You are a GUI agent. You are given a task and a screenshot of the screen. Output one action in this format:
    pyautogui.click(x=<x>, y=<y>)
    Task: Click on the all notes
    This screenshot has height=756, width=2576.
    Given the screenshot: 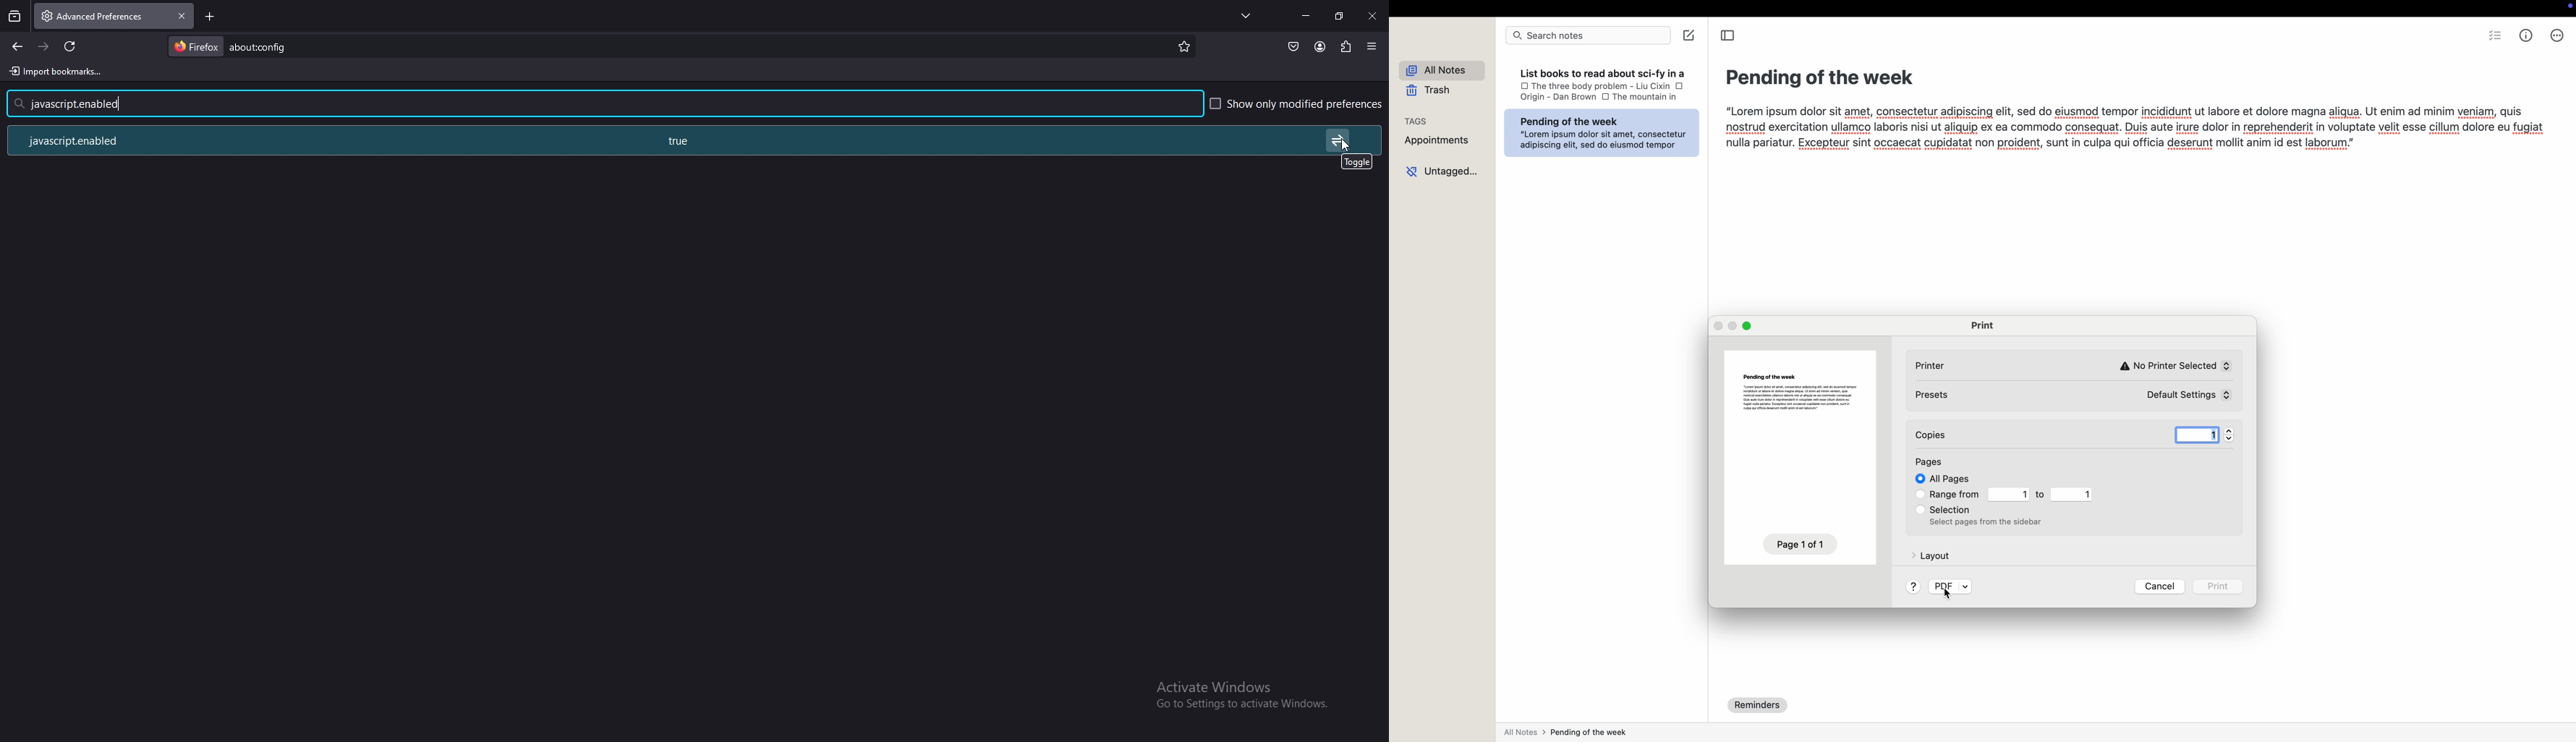 What is the action you would take?
    pyautogui.click(x=1441, y=70)
    